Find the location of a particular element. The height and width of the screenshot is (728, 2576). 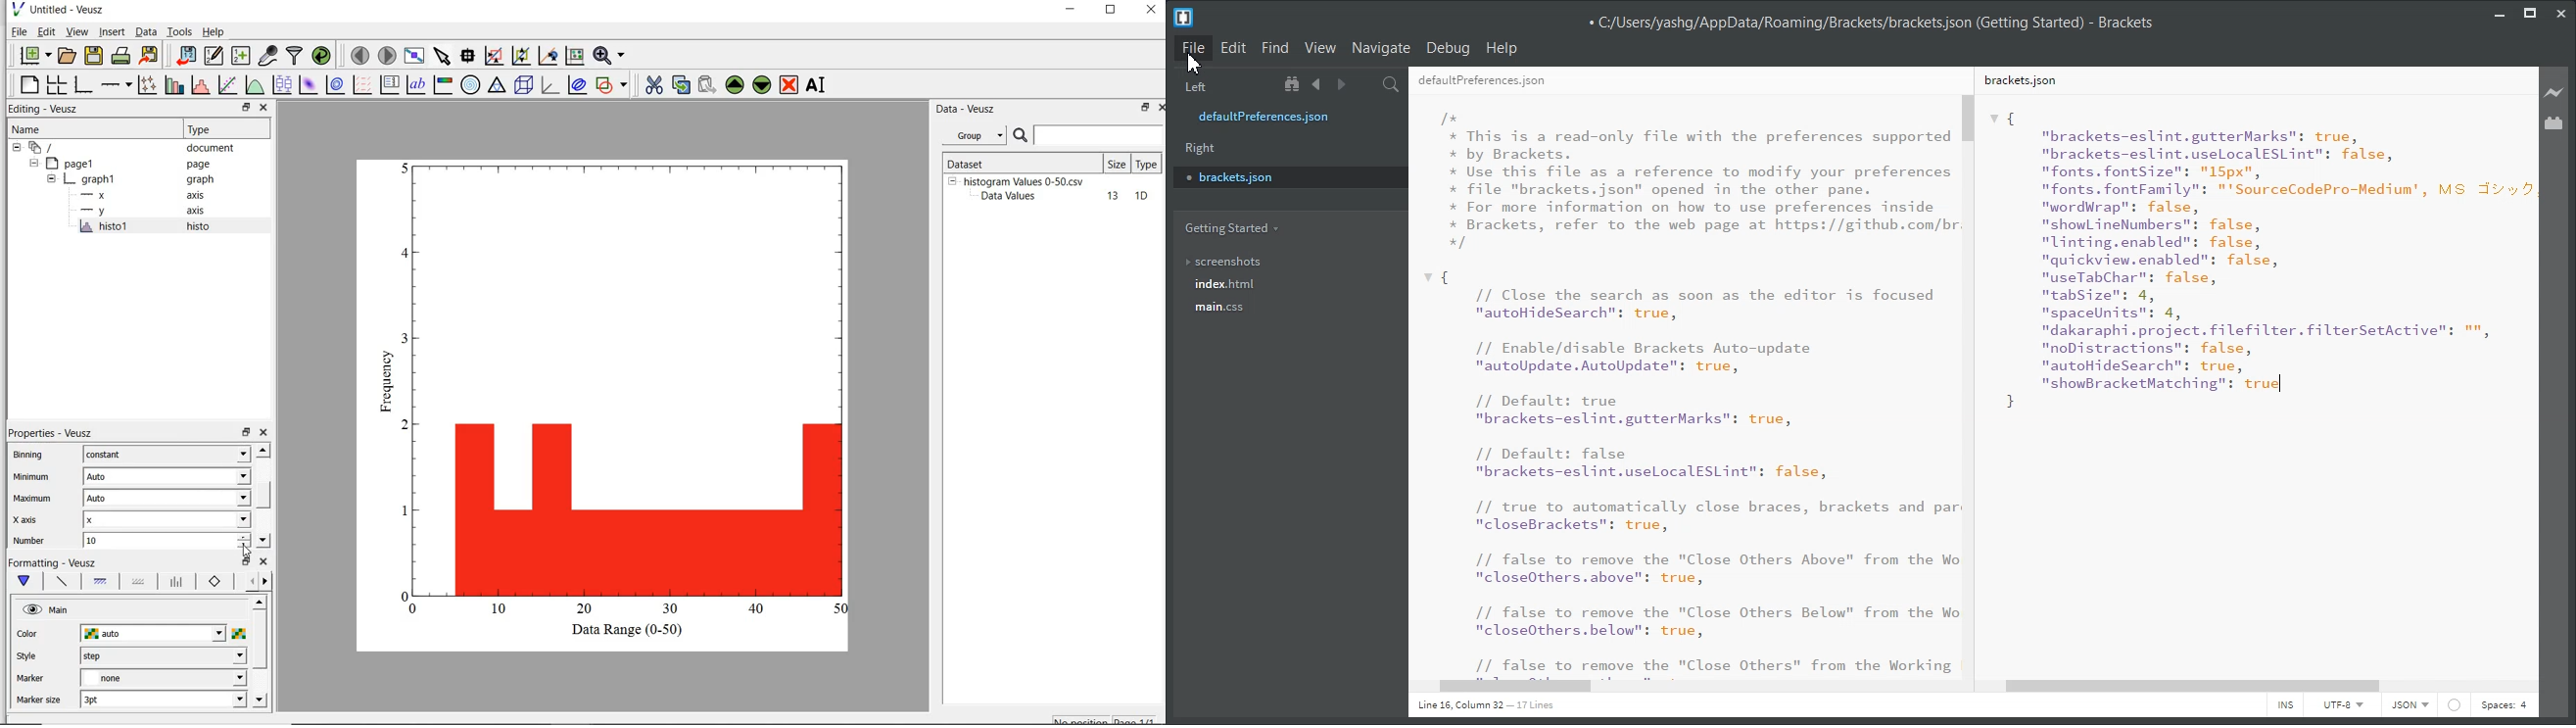

Horizontal Scroll Bar is located at coordinates (1693, 688).